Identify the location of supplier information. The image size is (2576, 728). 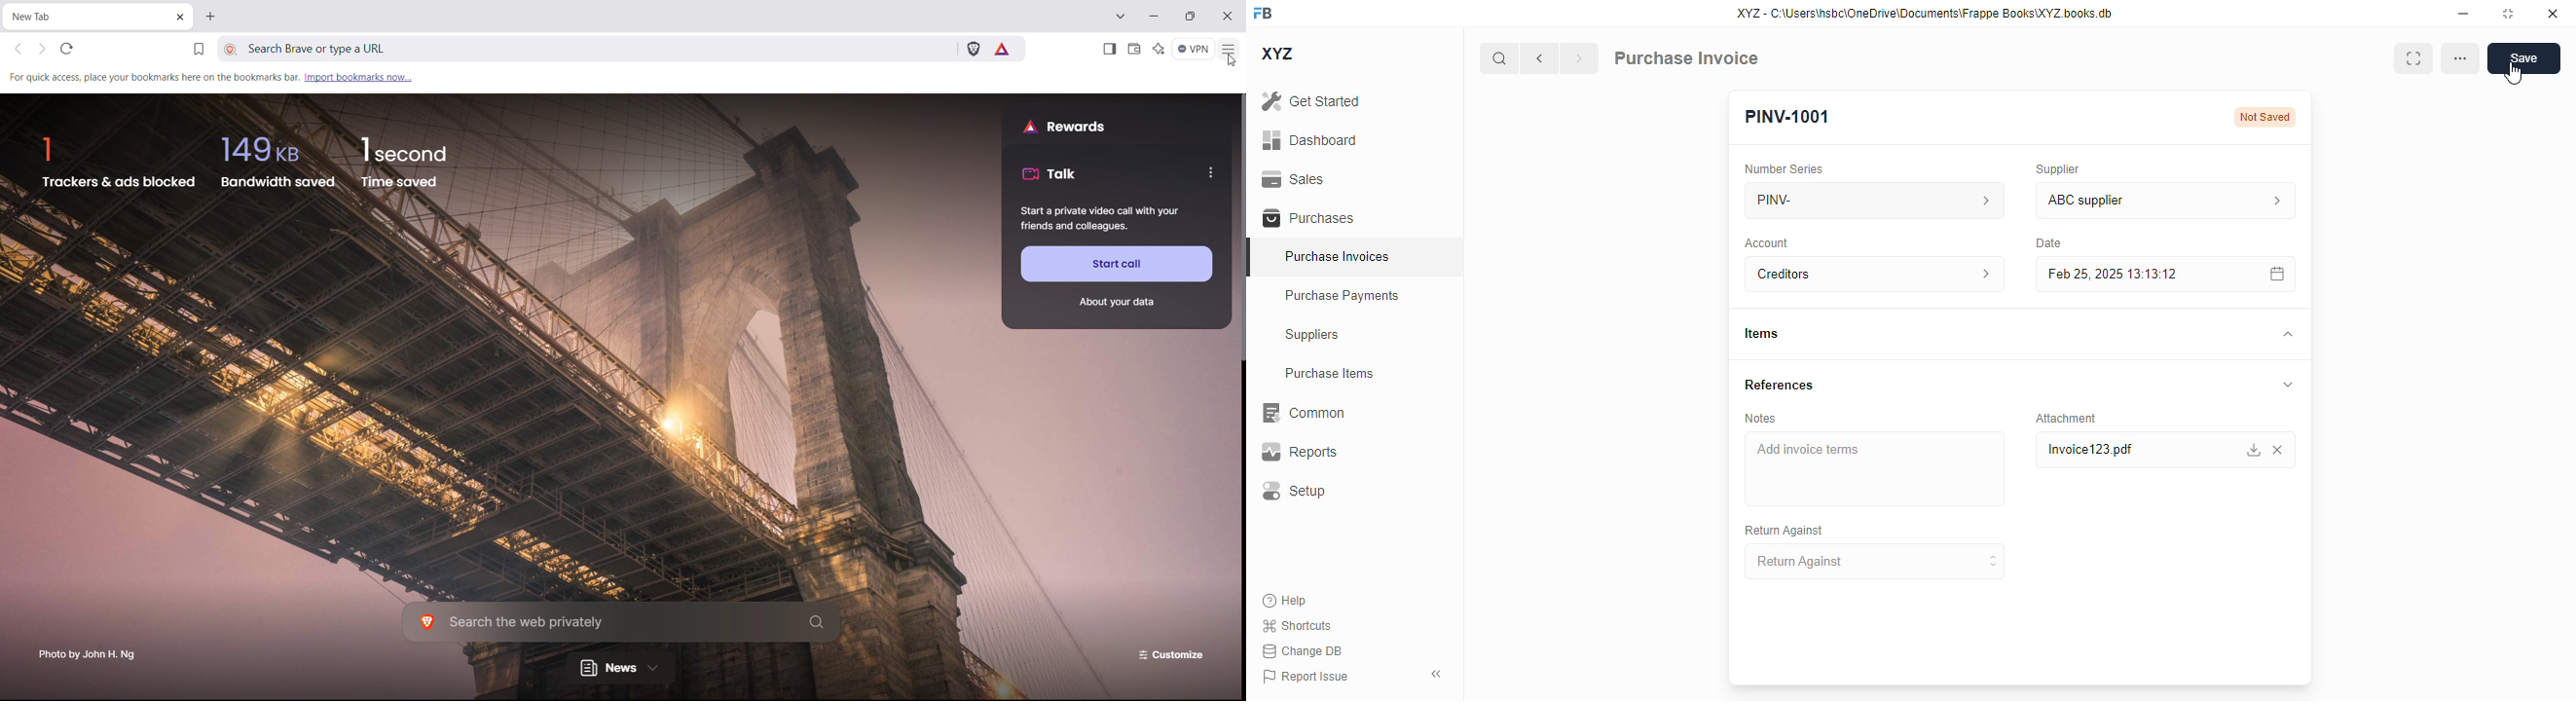
(2272, 201).